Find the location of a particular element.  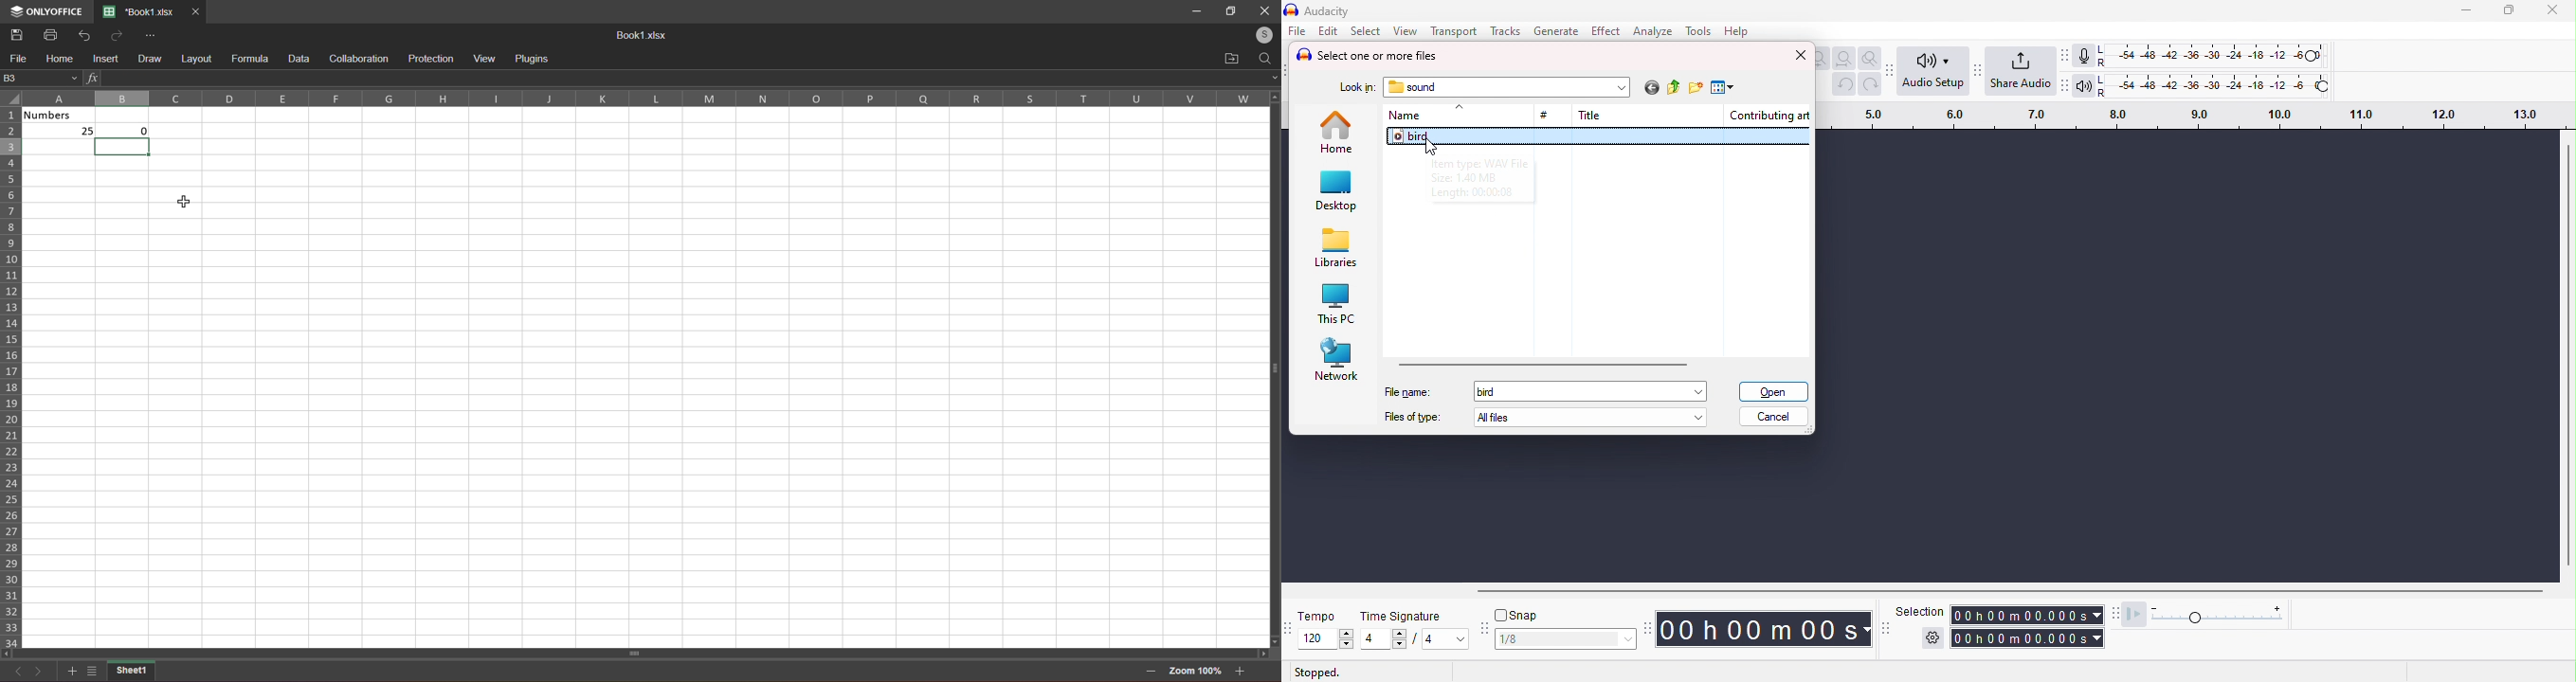

playback speed is located at coordinates (2222, 615).